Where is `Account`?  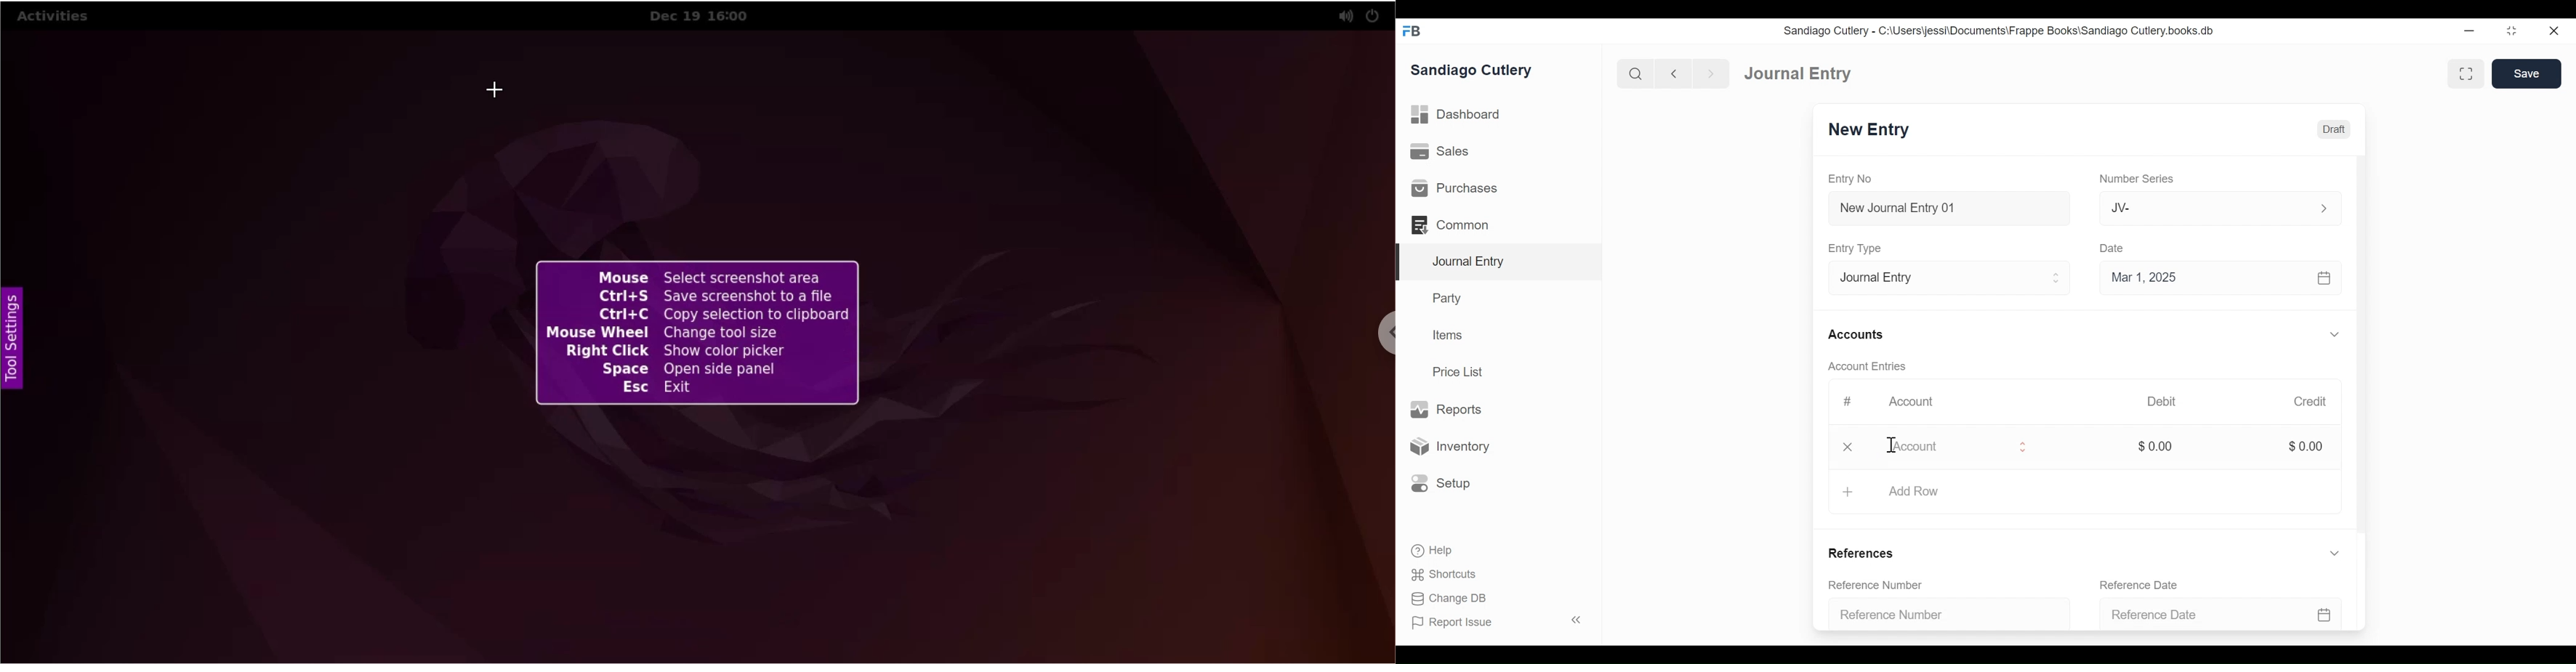
Account is located at coordinates (1911, 402).